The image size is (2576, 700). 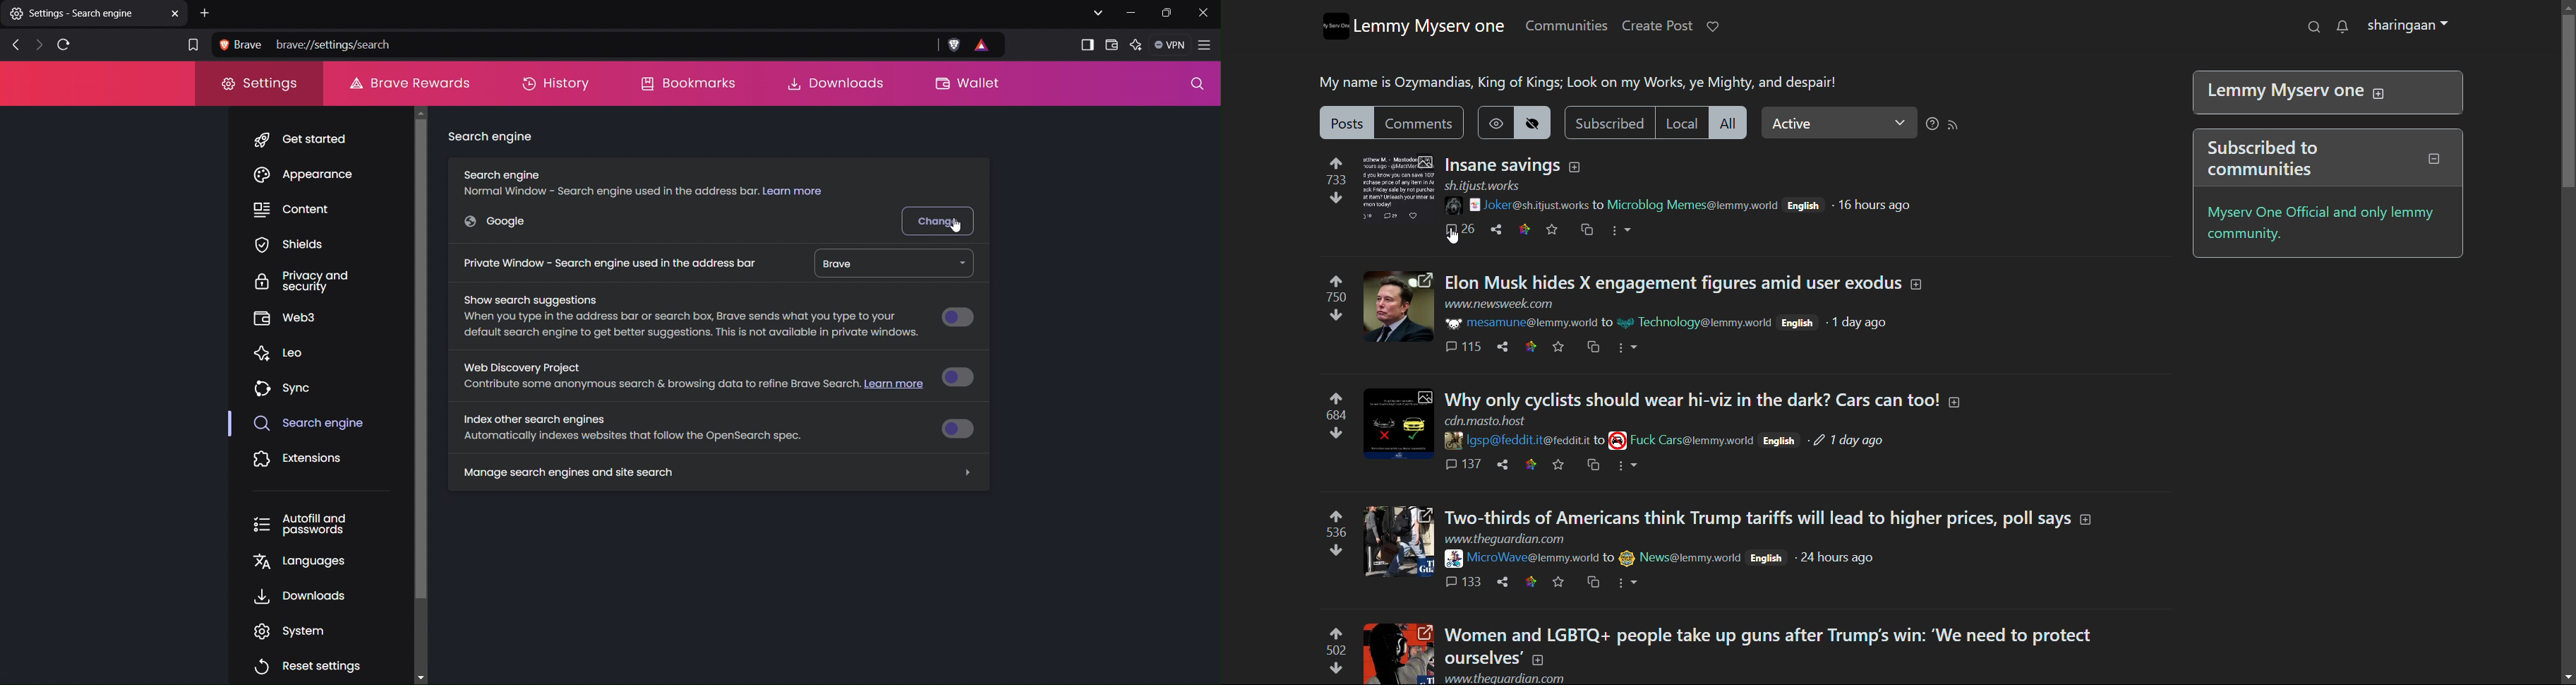 What do you see at coordinates (1337, 516) in the screenshot?
I see `upvotes` at bounding box center [1337, 516].